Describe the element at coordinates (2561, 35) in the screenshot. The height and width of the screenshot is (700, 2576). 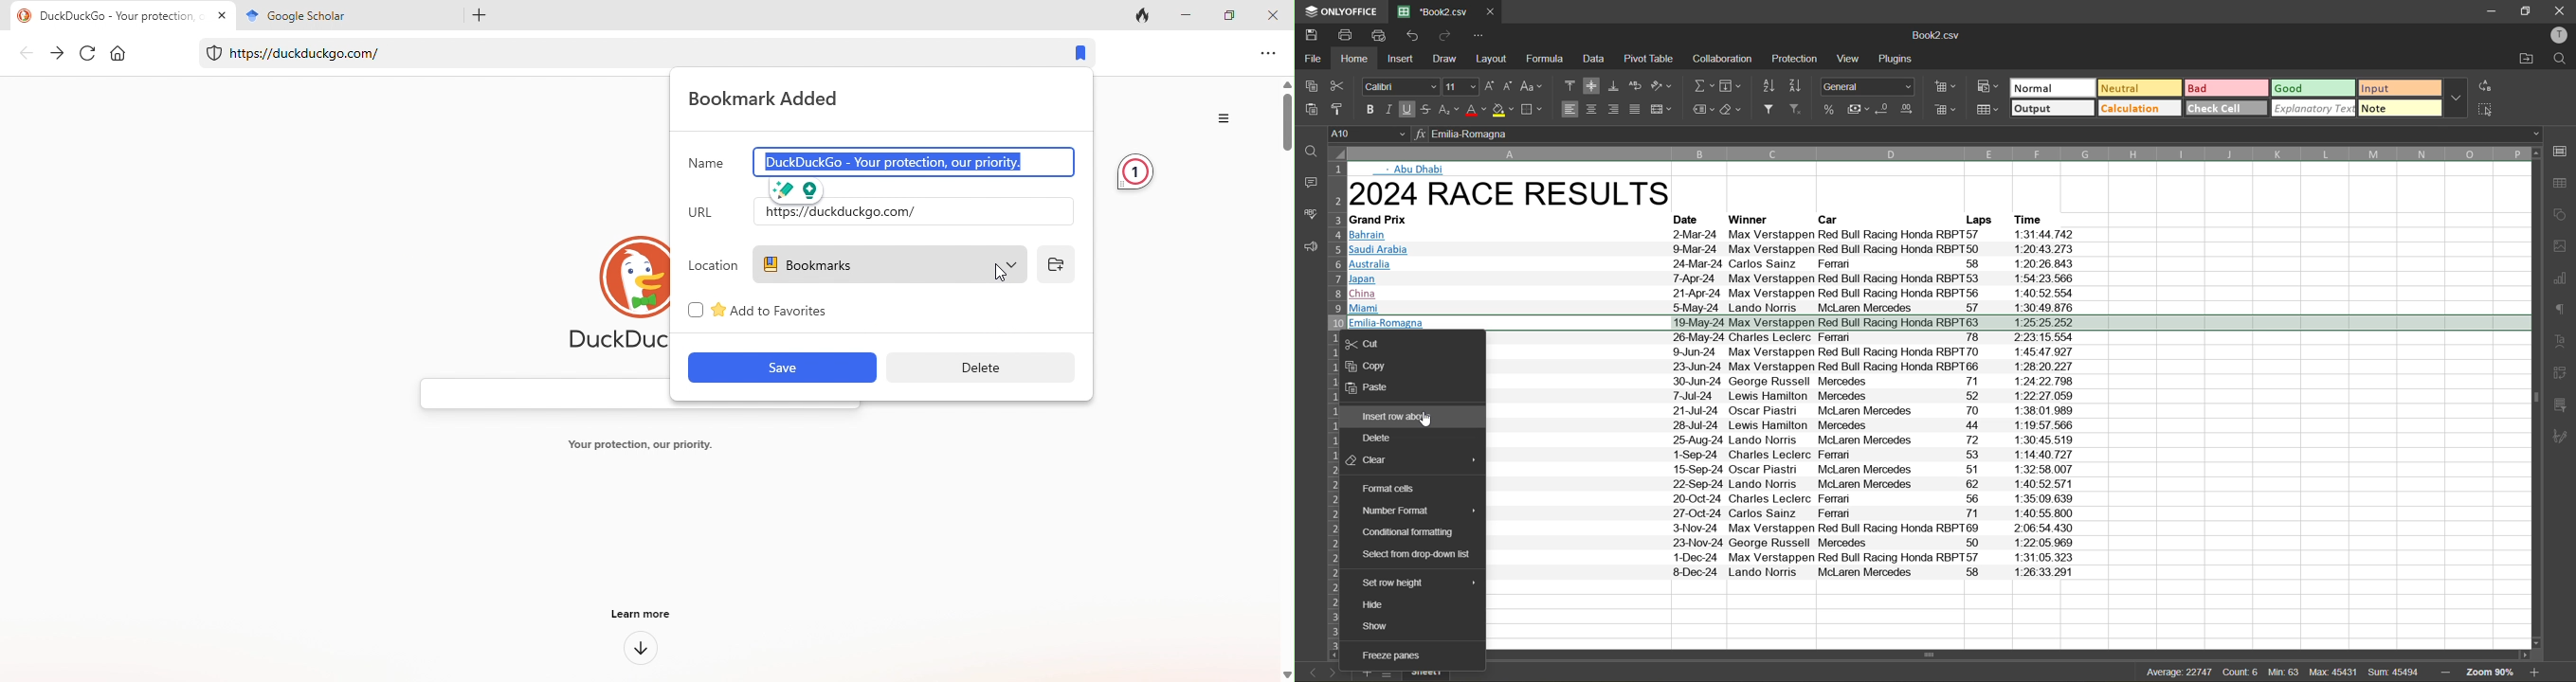
I see `profile` at that location.